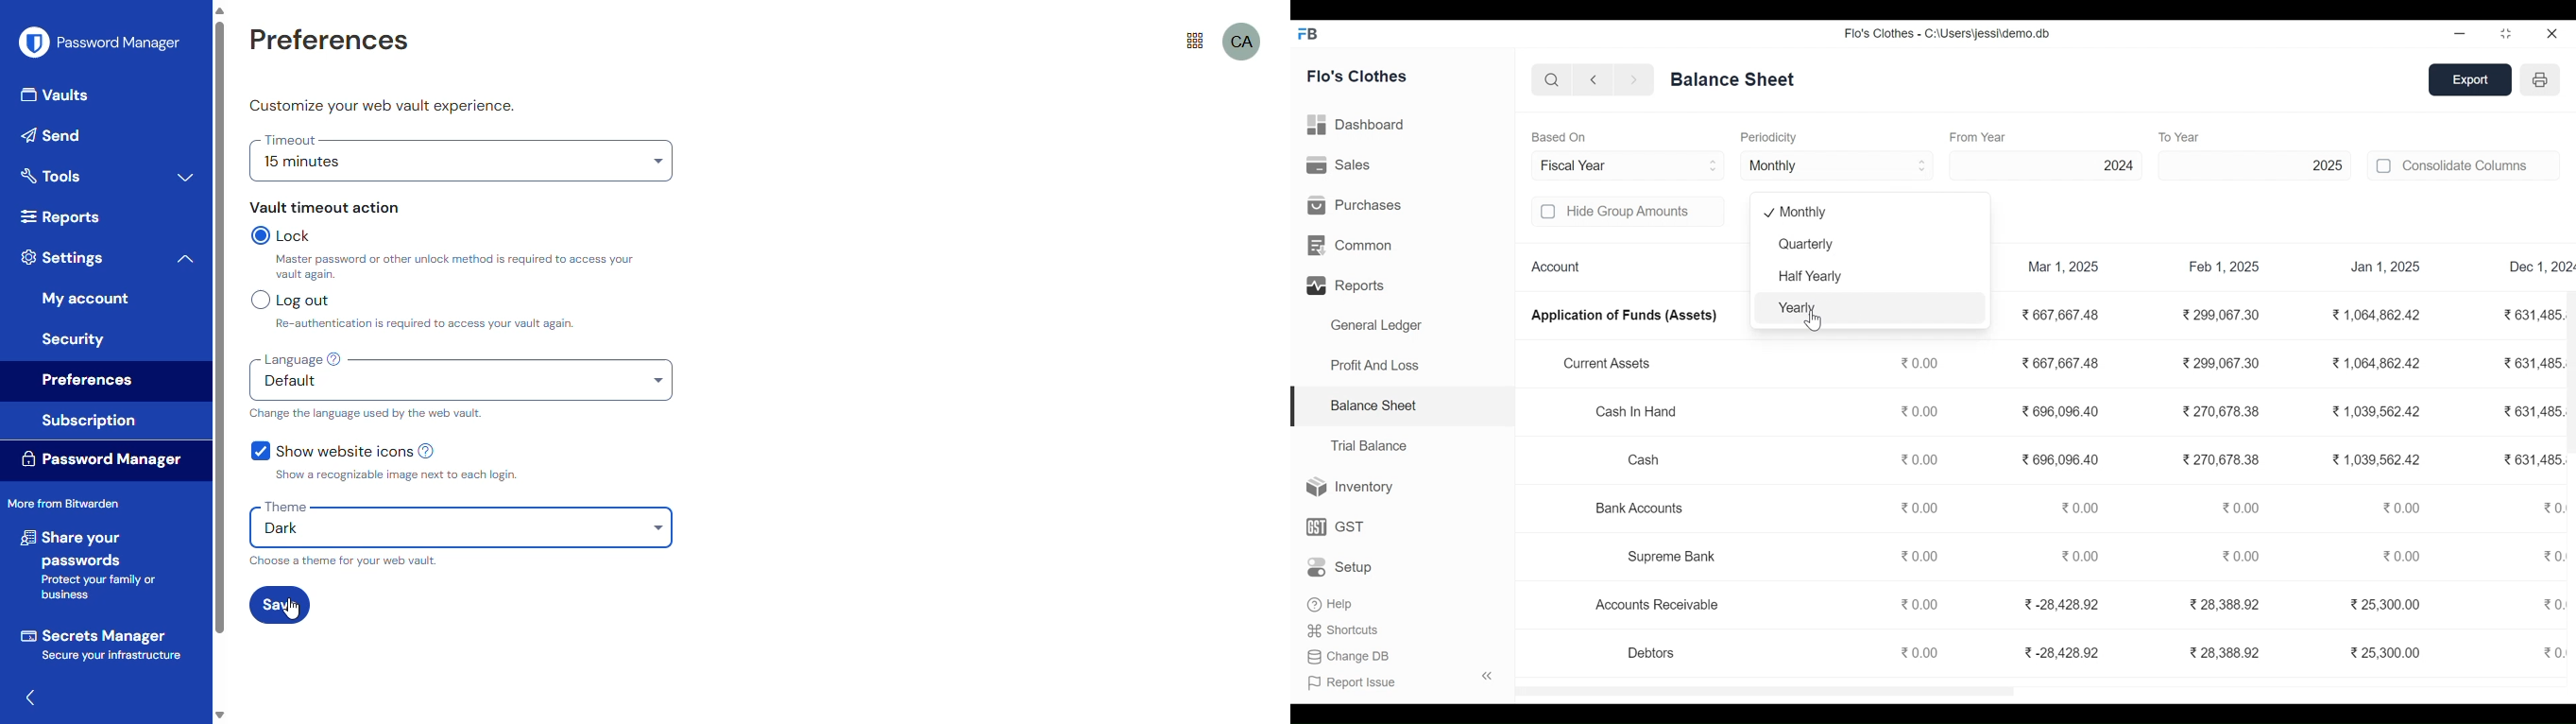  I want to click on print, so click(2543, 79).